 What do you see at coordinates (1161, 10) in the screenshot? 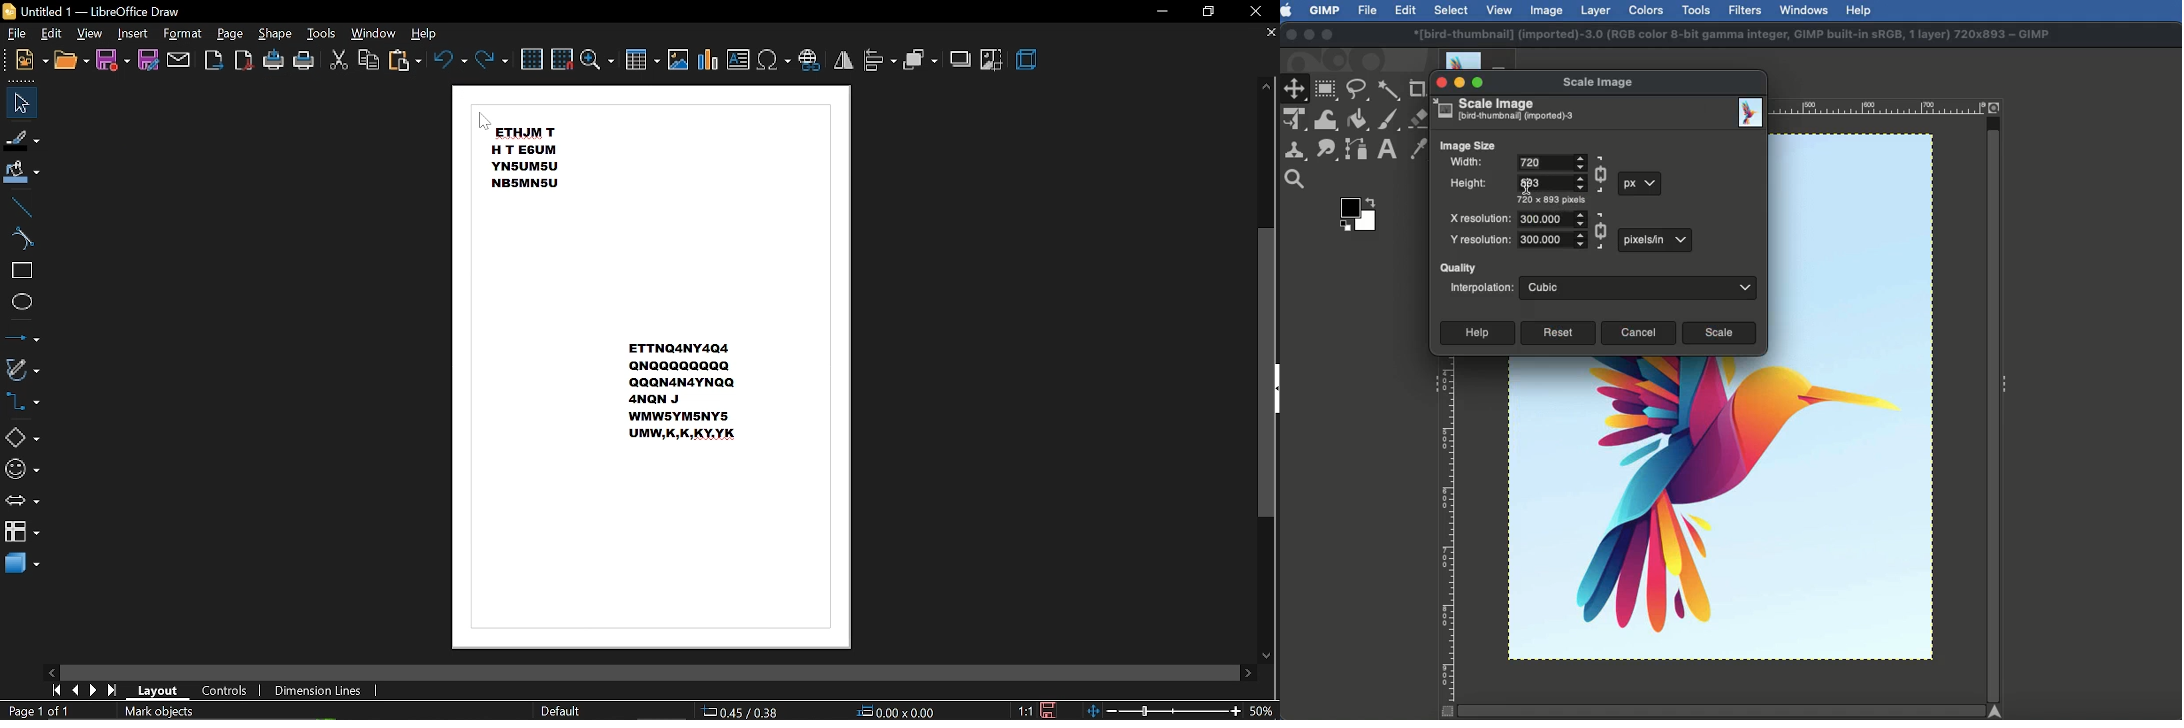
I see `minimize` at bounding box center [1161, 10].